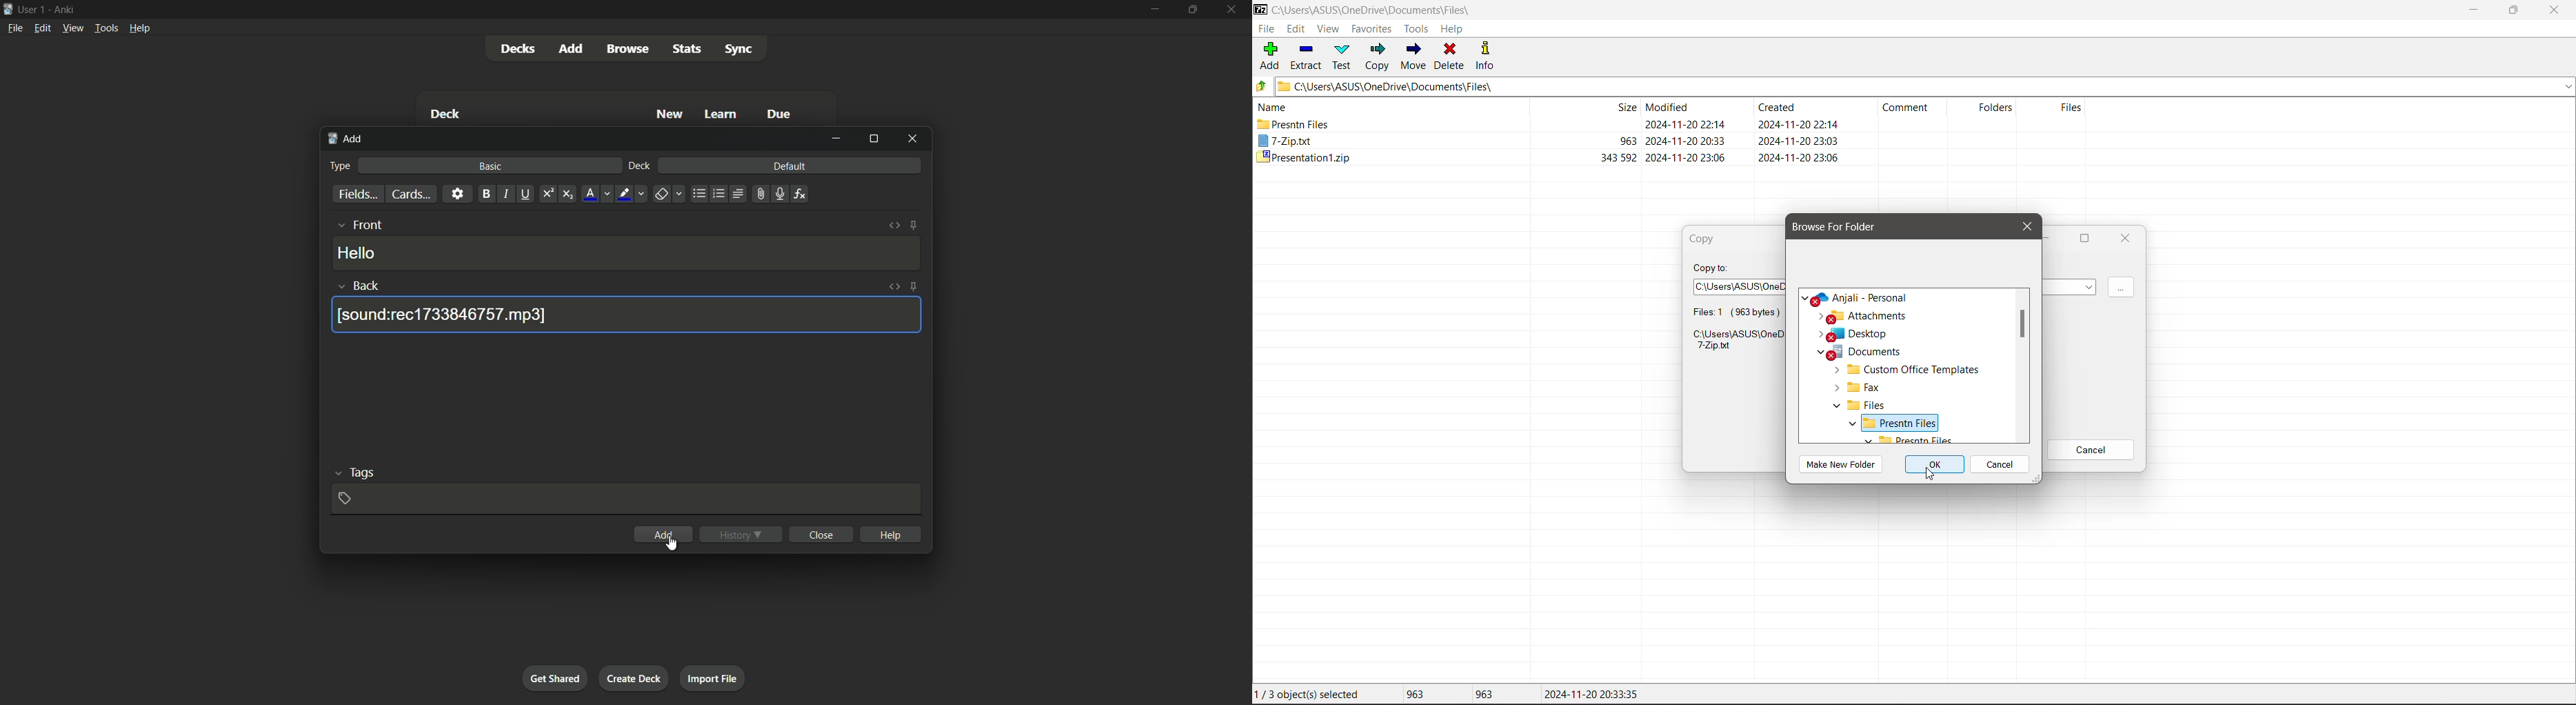  I want to click on Close, so click(2555, 10).